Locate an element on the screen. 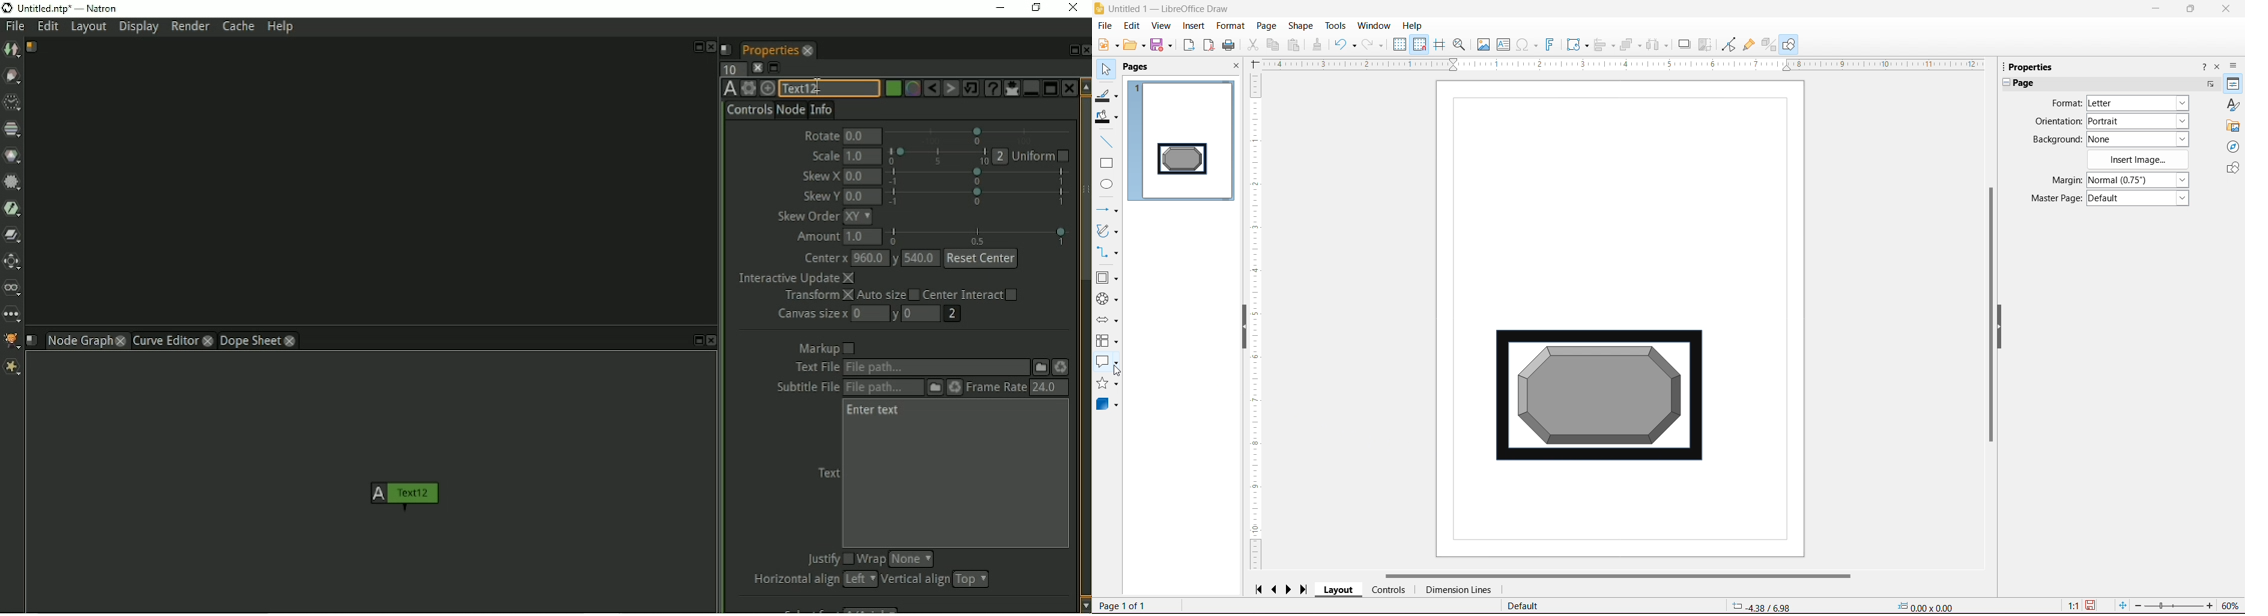 Image resolution: width=2268 pixels, height=616 pixels. Sidebar settings is located at coordinates (2236, 65).